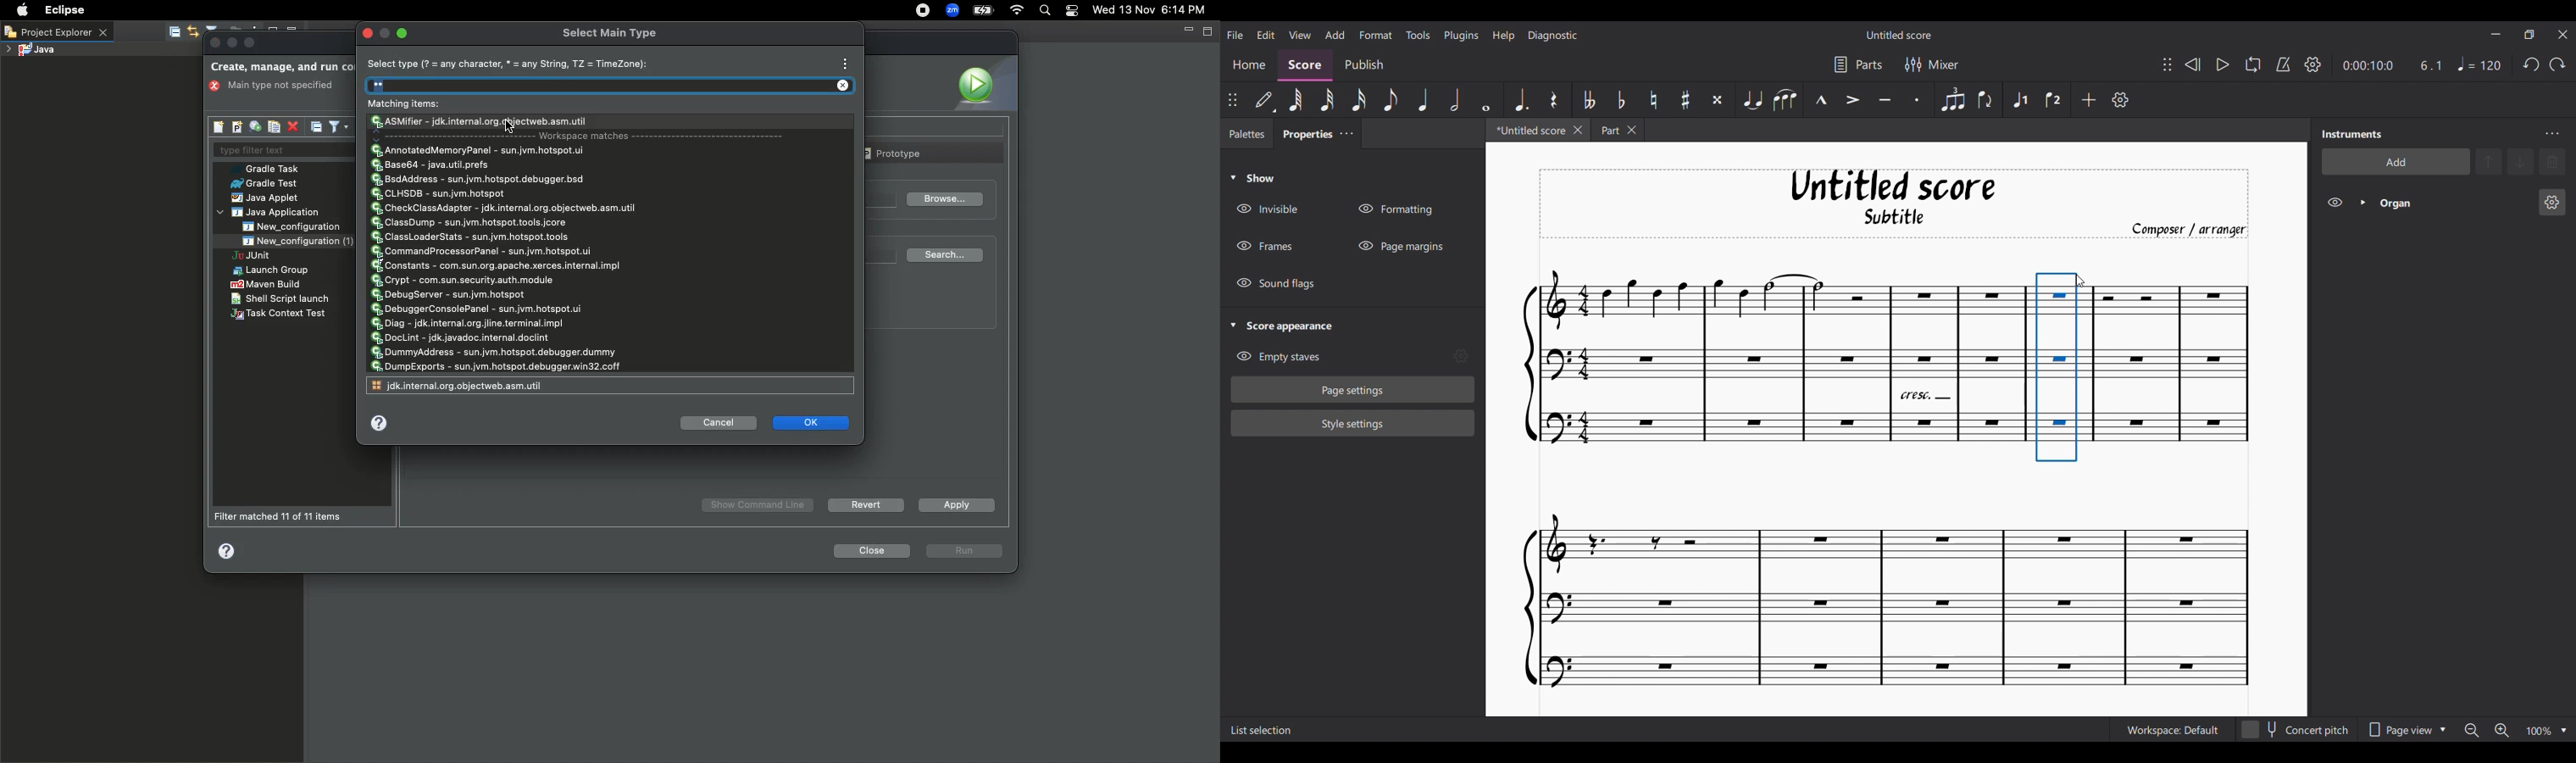  Describe the element at coordinates (1620, 99) in the screenshot. I see `Toggle flat` at that location.